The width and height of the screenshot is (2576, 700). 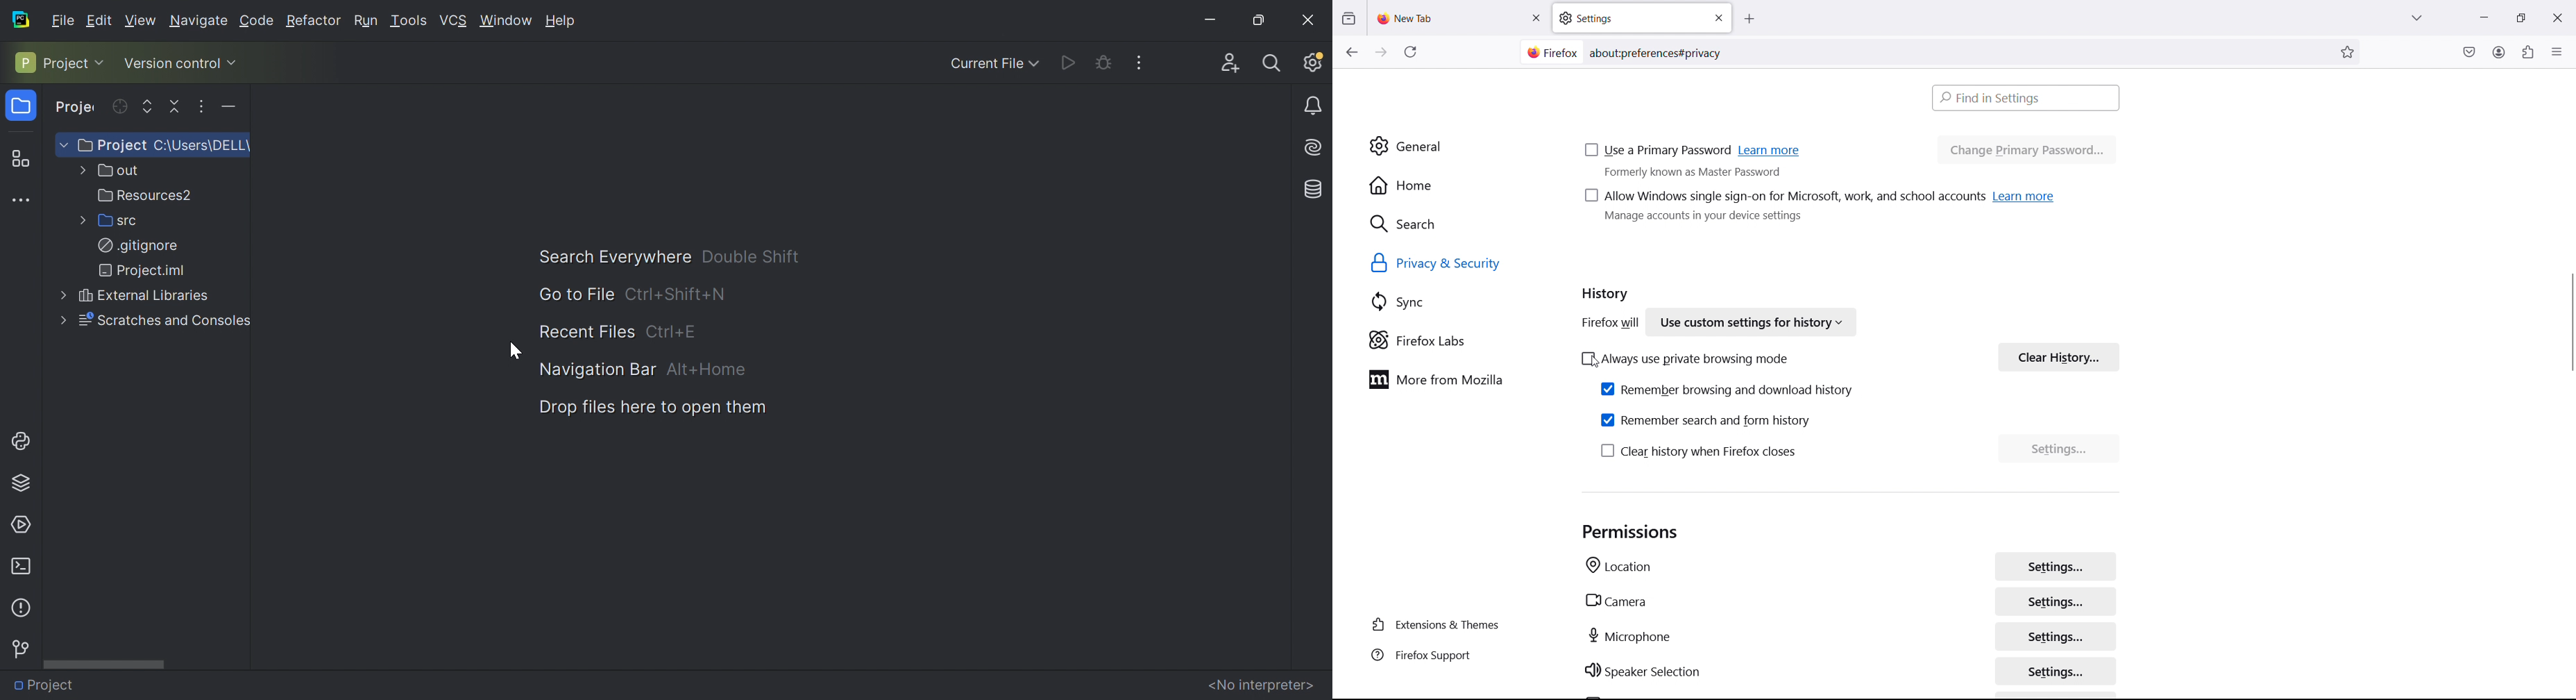 I want to click on microphone permission settings, so click(x=2055, y=635).